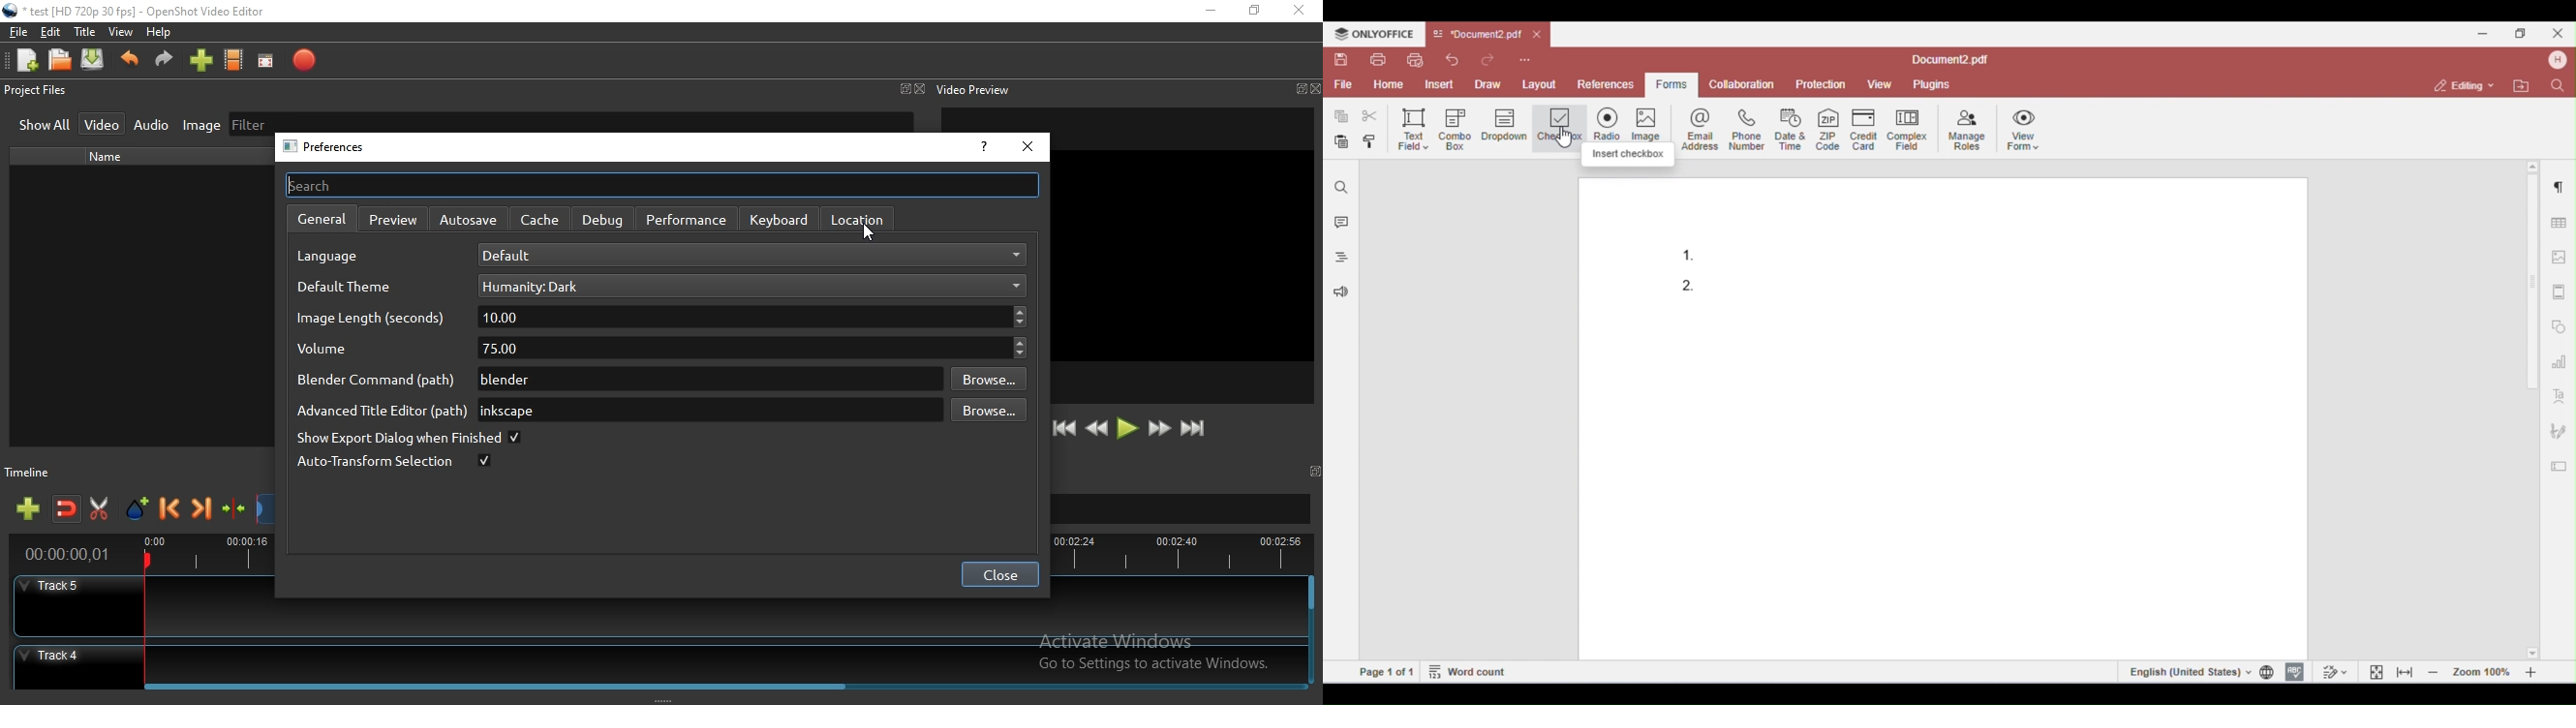 The height and width of the screenshot is (728, 2576). What do you see at coordinates (380, 412) in the screenshot?
I see `advanced title editor` at bounding box center [380, 412].